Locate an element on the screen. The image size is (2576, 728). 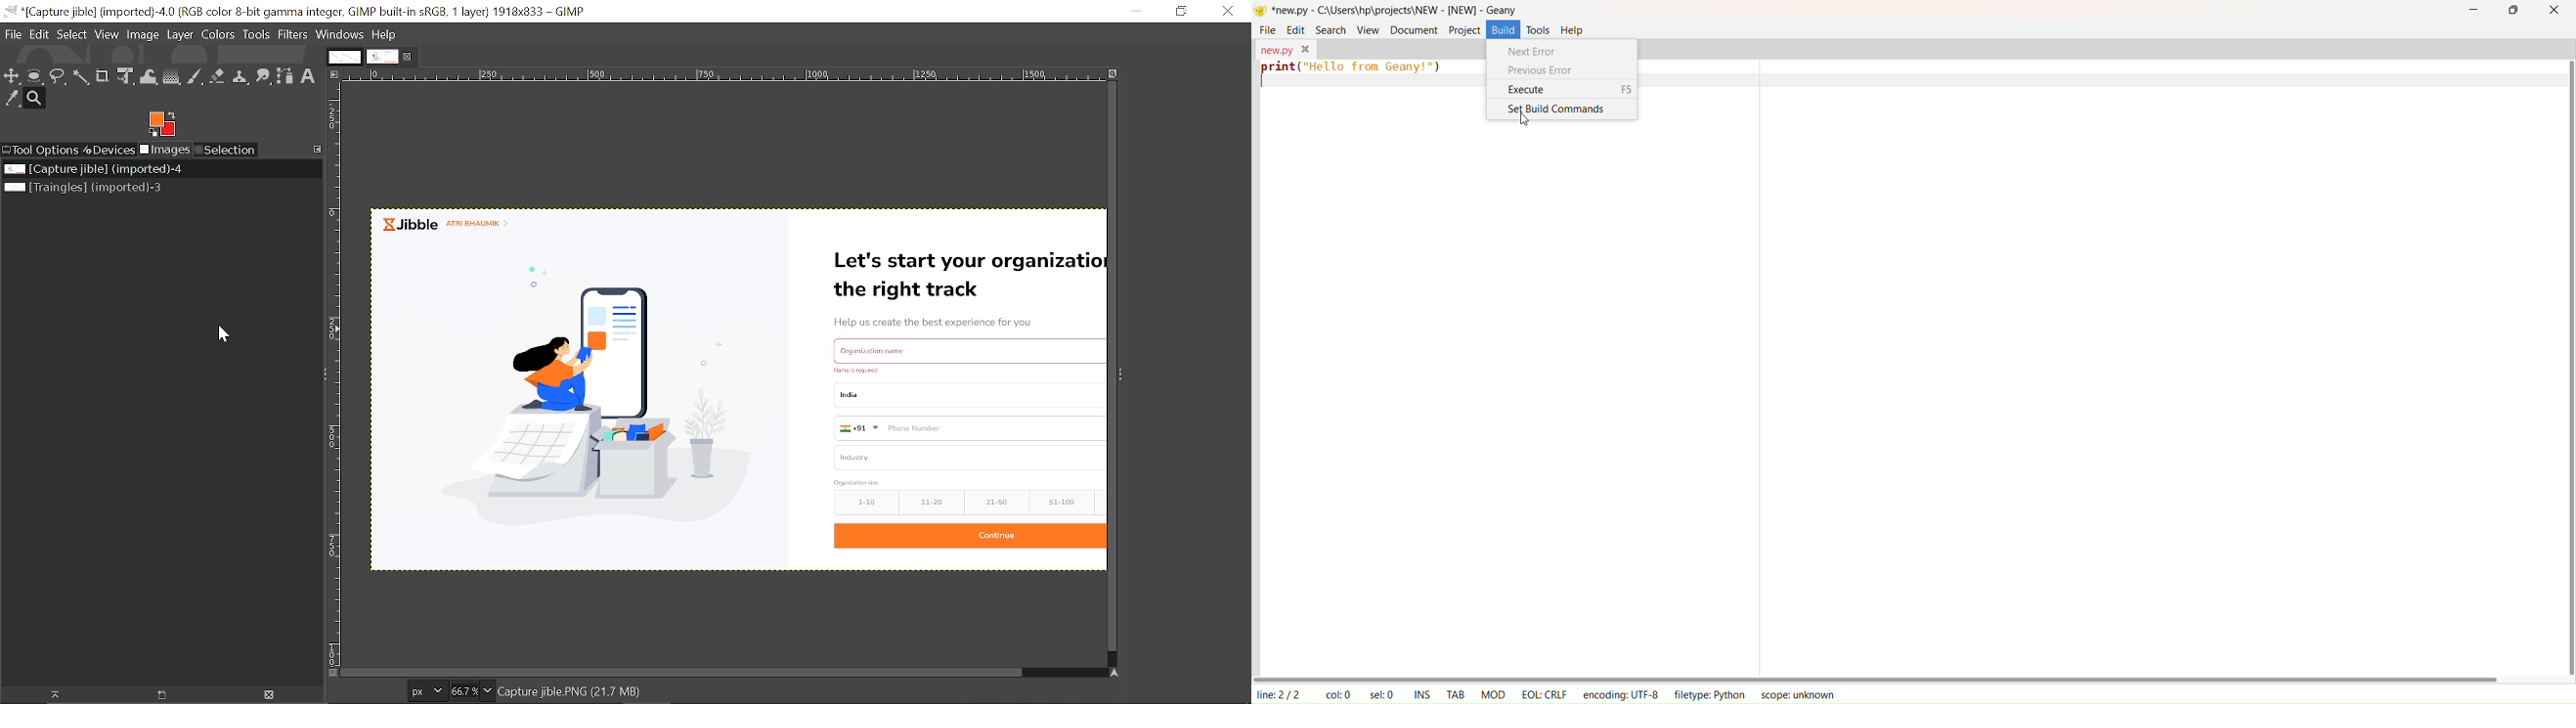
Zoom tool is located at coordinates (37, 99).